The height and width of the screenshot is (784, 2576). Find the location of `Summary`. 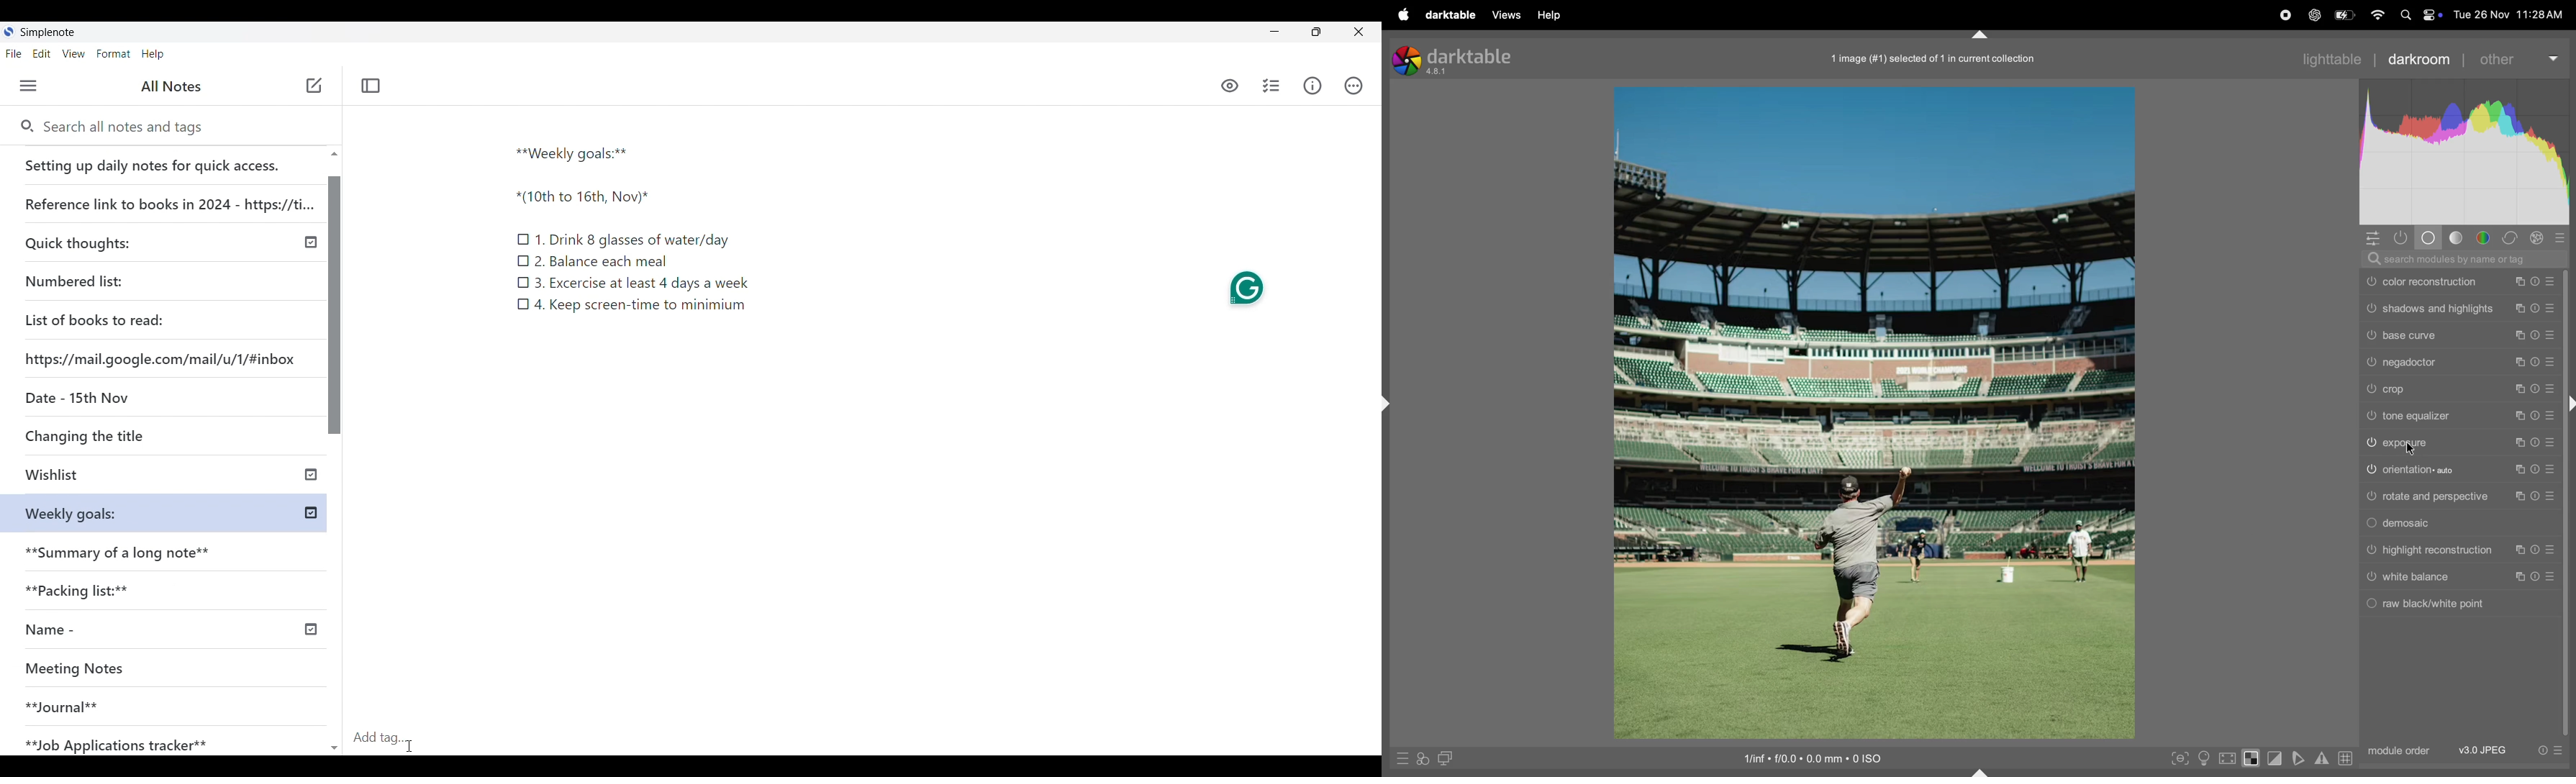

Summary is located at coordinates (172, 548).